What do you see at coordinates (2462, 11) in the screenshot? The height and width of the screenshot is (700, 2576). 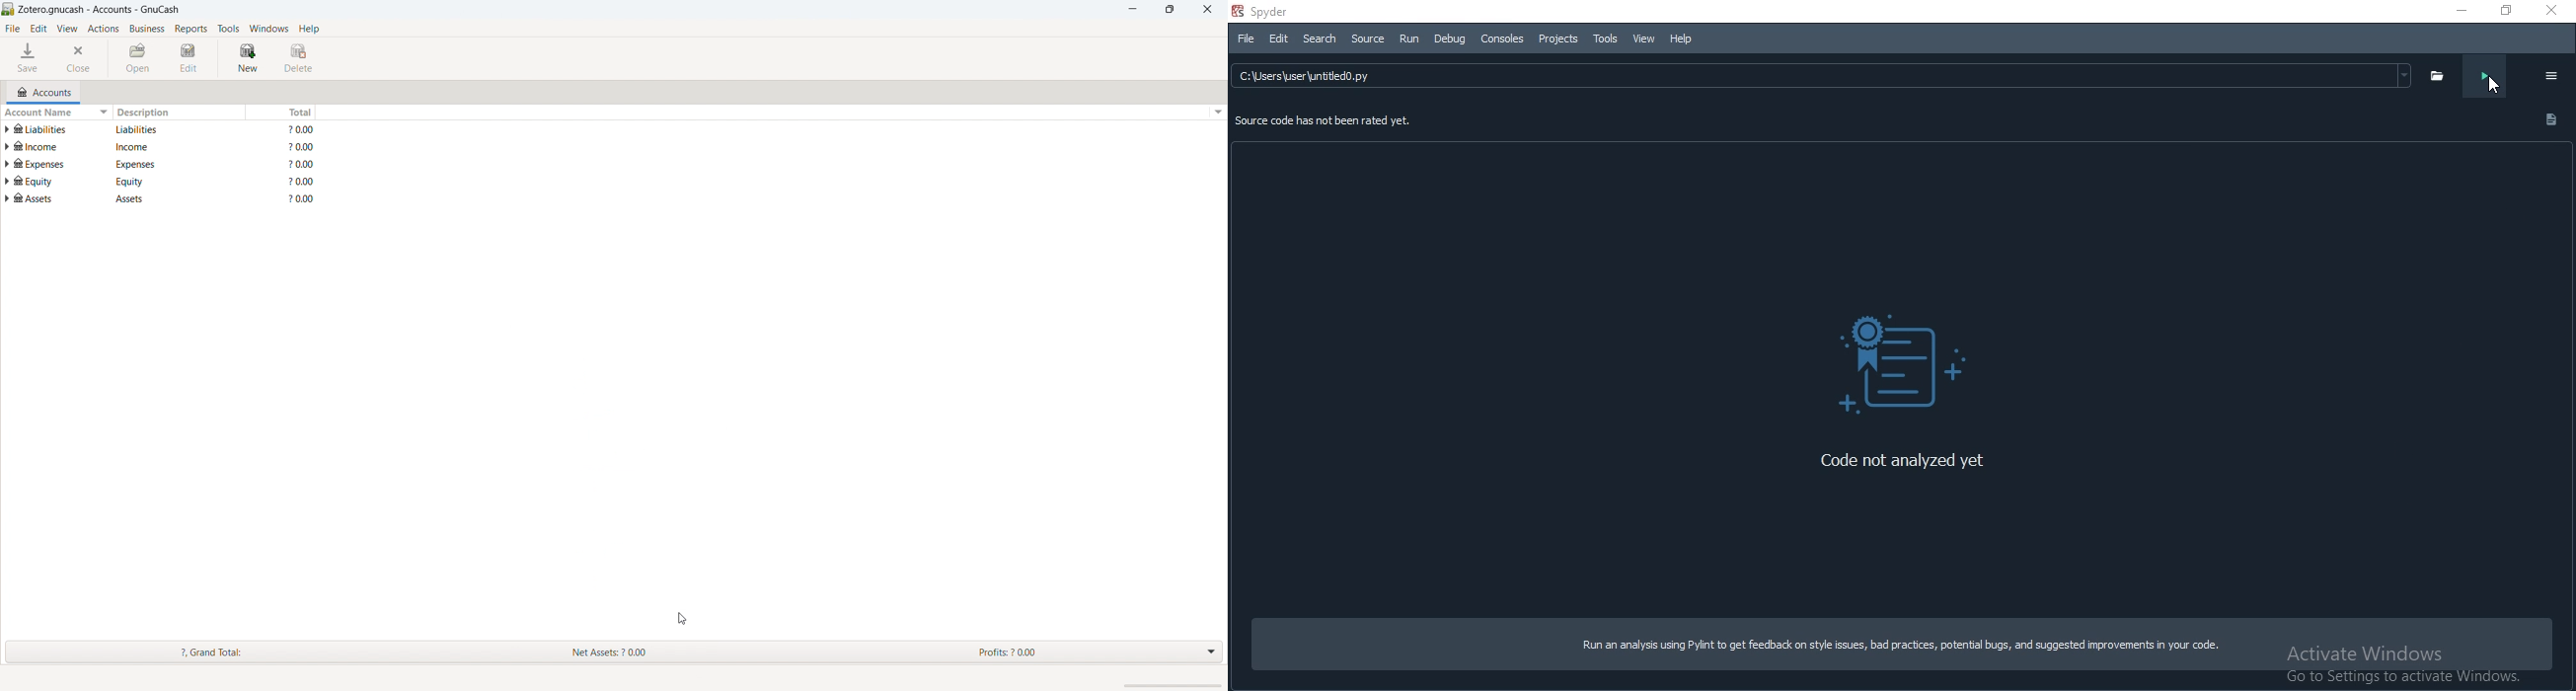 I see `Minimise` at bounding box center [2462, 11].